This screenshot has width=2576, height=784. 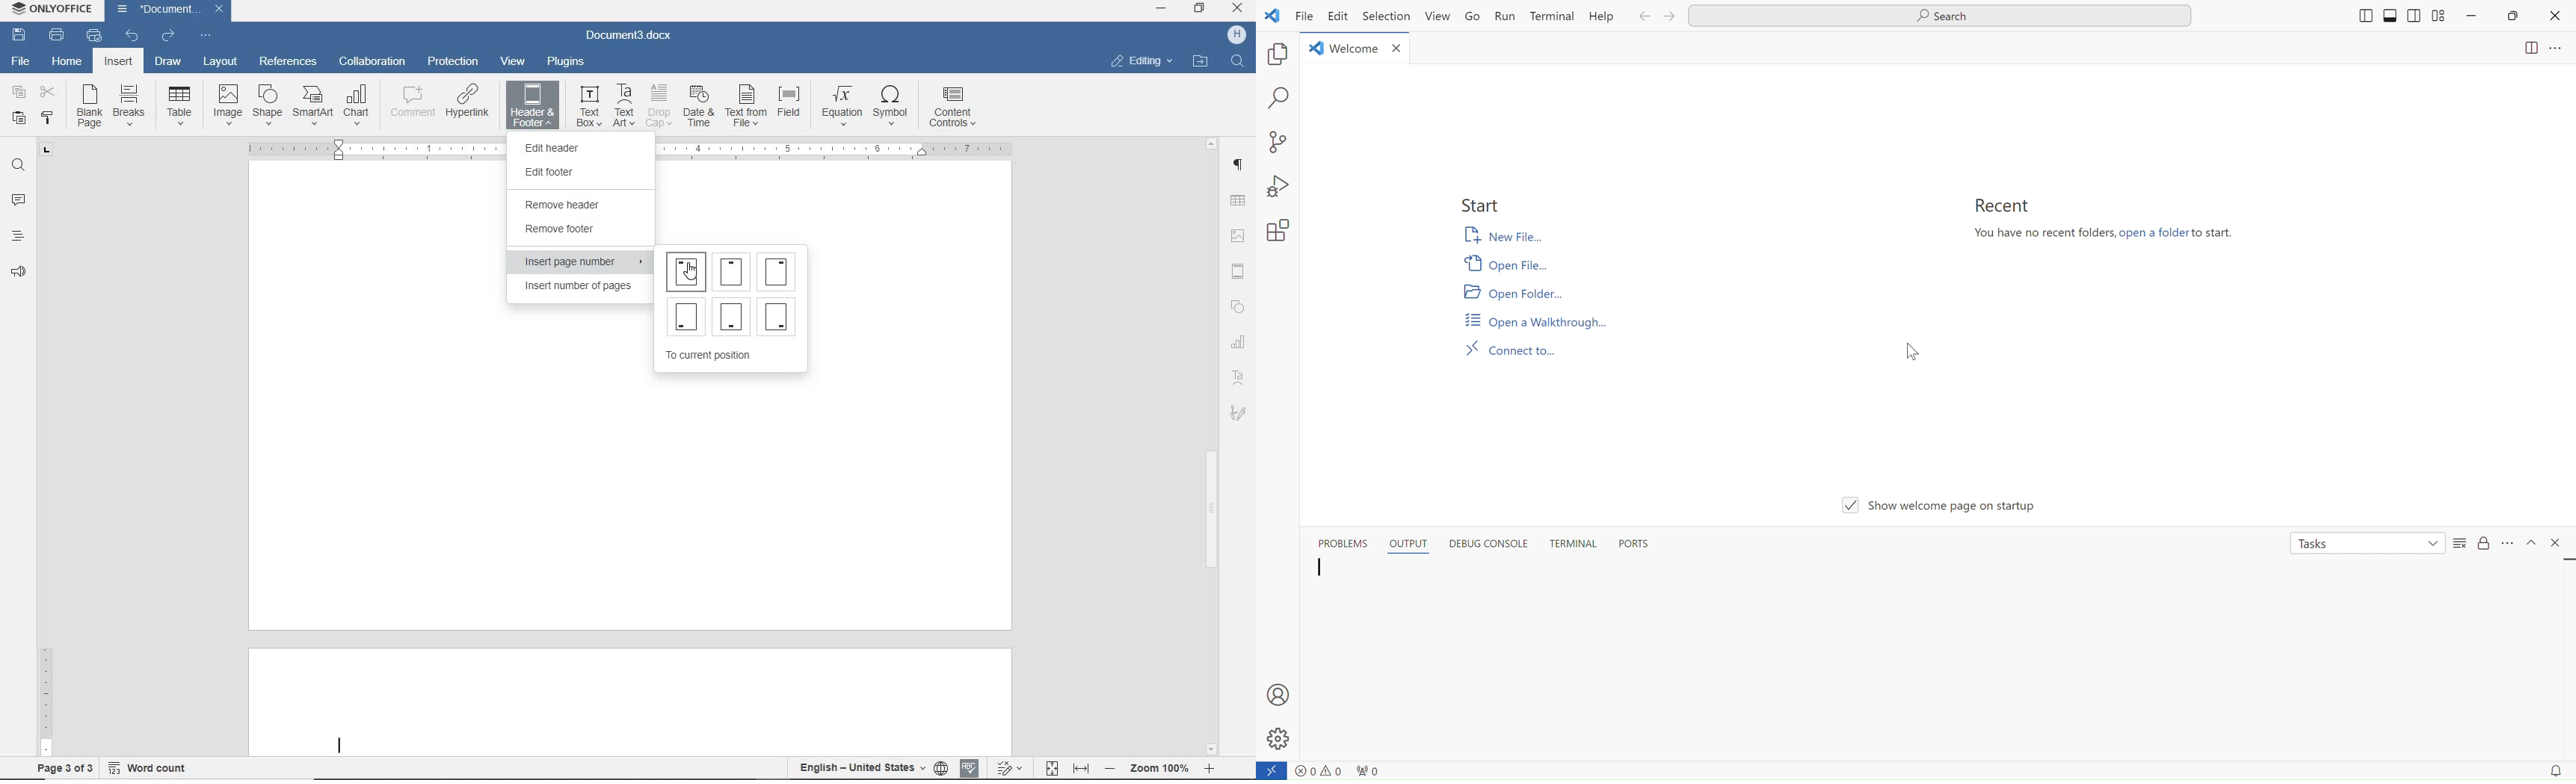 I want to click on Track changes, so click(x=1007, y=764).